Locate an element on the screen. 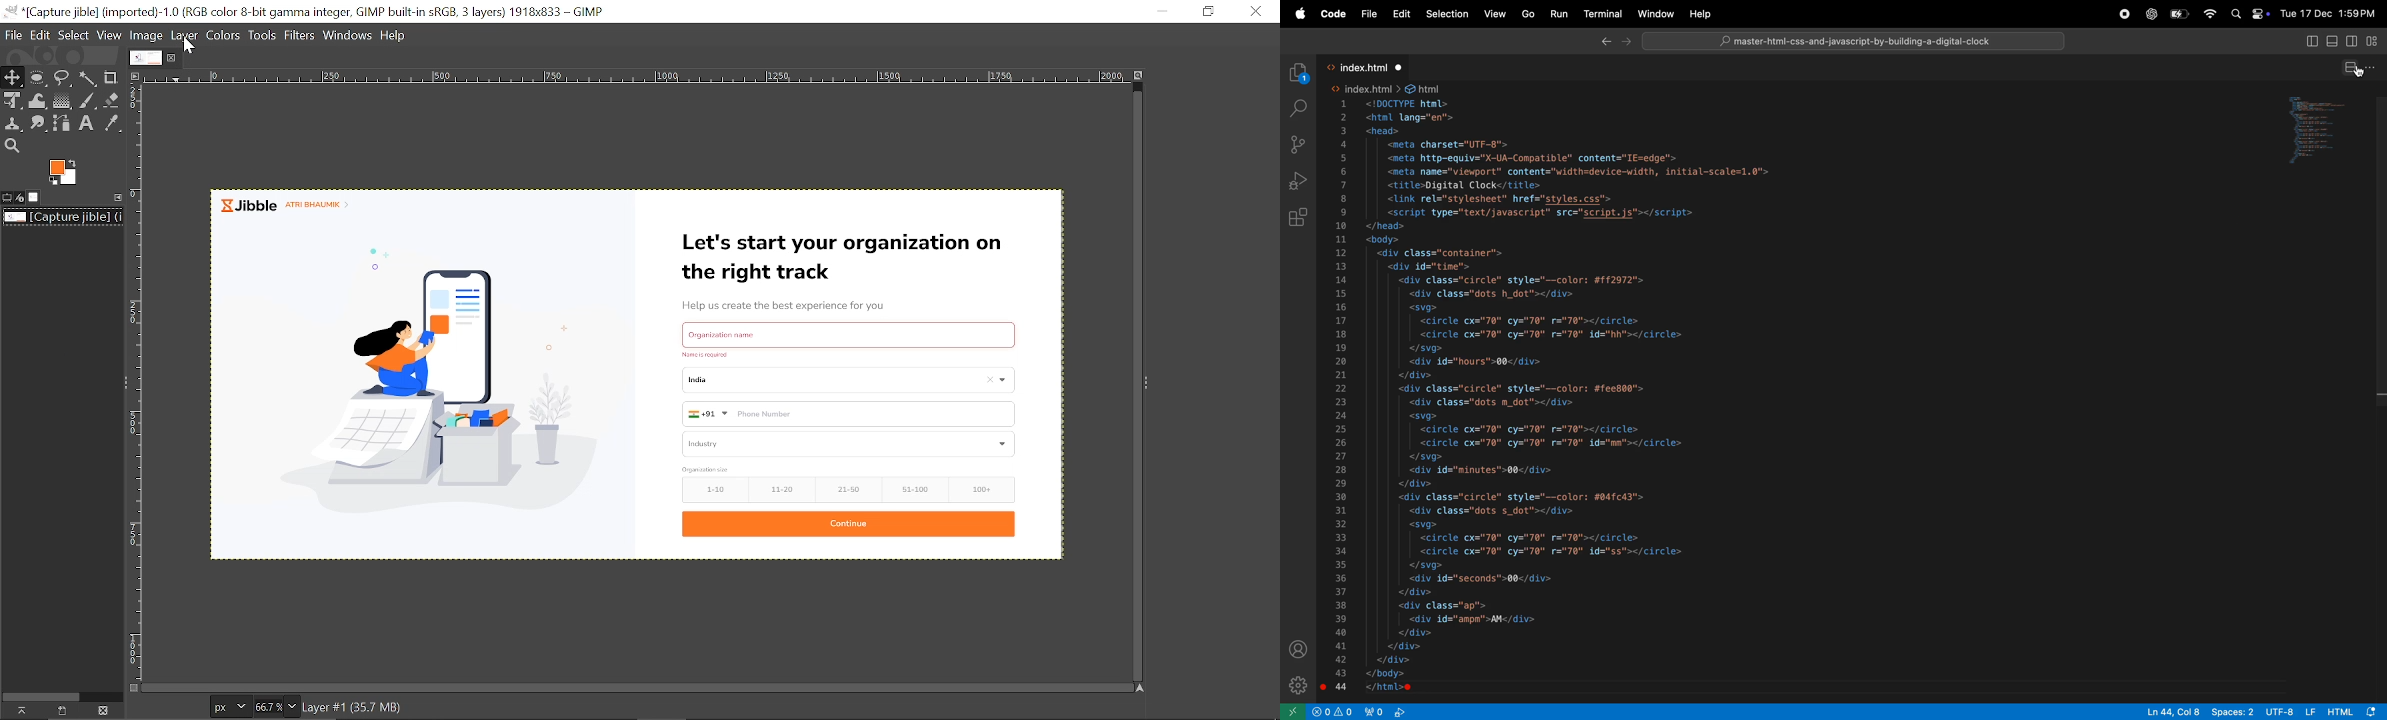 Image resolution: width=2408 pixels, height=728 pixels. Vertical scroll bar is located at coordinates (2380, 250).